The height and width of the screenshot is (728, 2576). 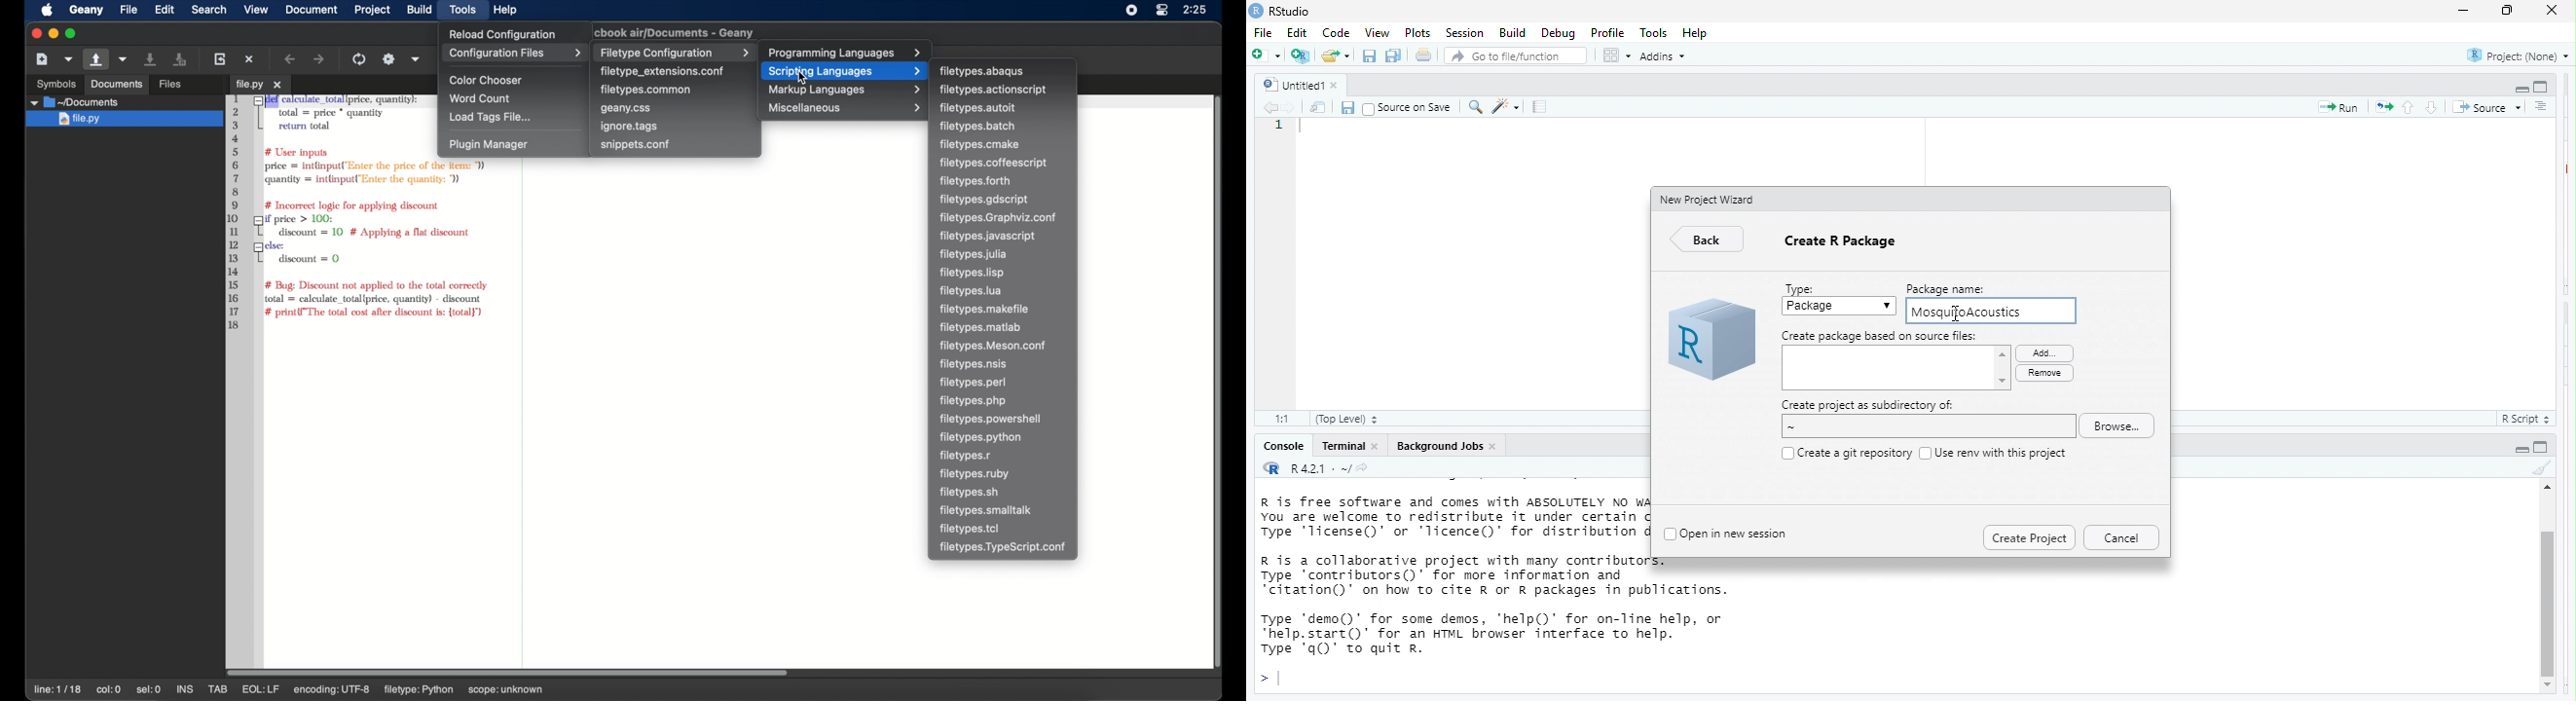 I want to click on Type, so click(x=1803, y=286).